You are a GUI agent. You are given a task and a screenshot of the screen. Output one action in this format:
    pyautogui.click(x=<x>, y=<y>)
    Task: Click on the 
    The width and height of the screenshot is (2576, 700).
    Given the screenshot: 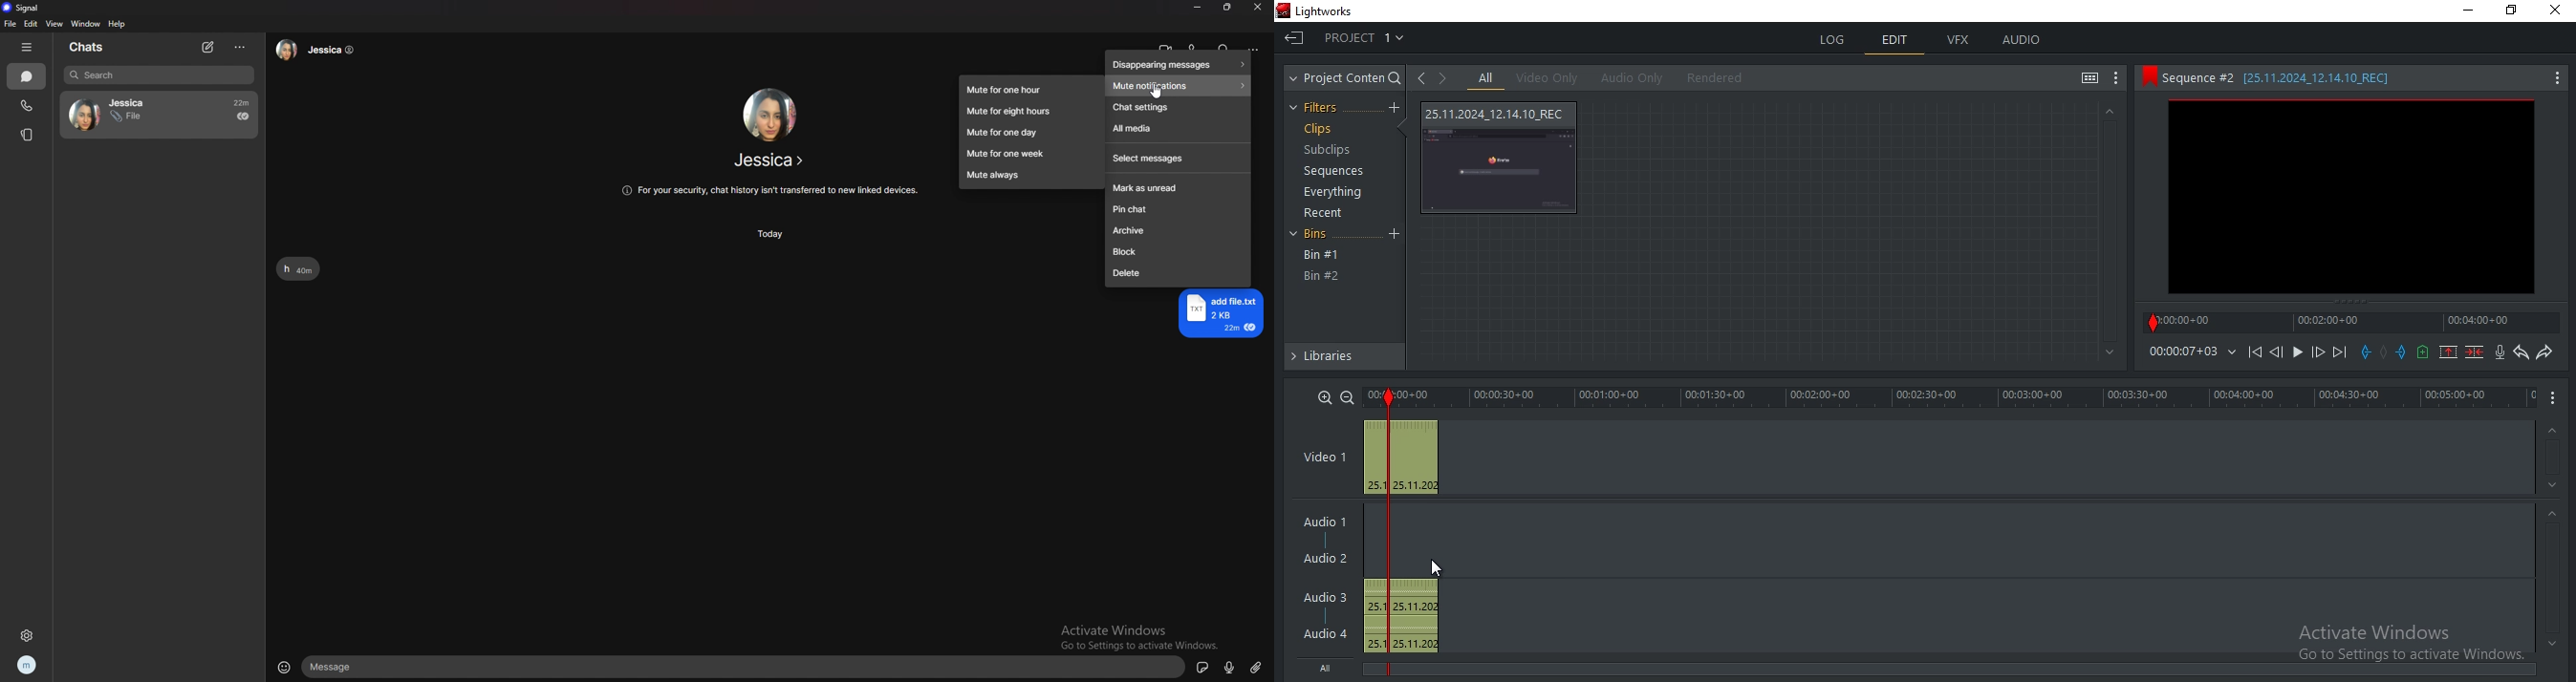 What is the action you would take?
    pyautogui.click(x=1442, y=79)
    